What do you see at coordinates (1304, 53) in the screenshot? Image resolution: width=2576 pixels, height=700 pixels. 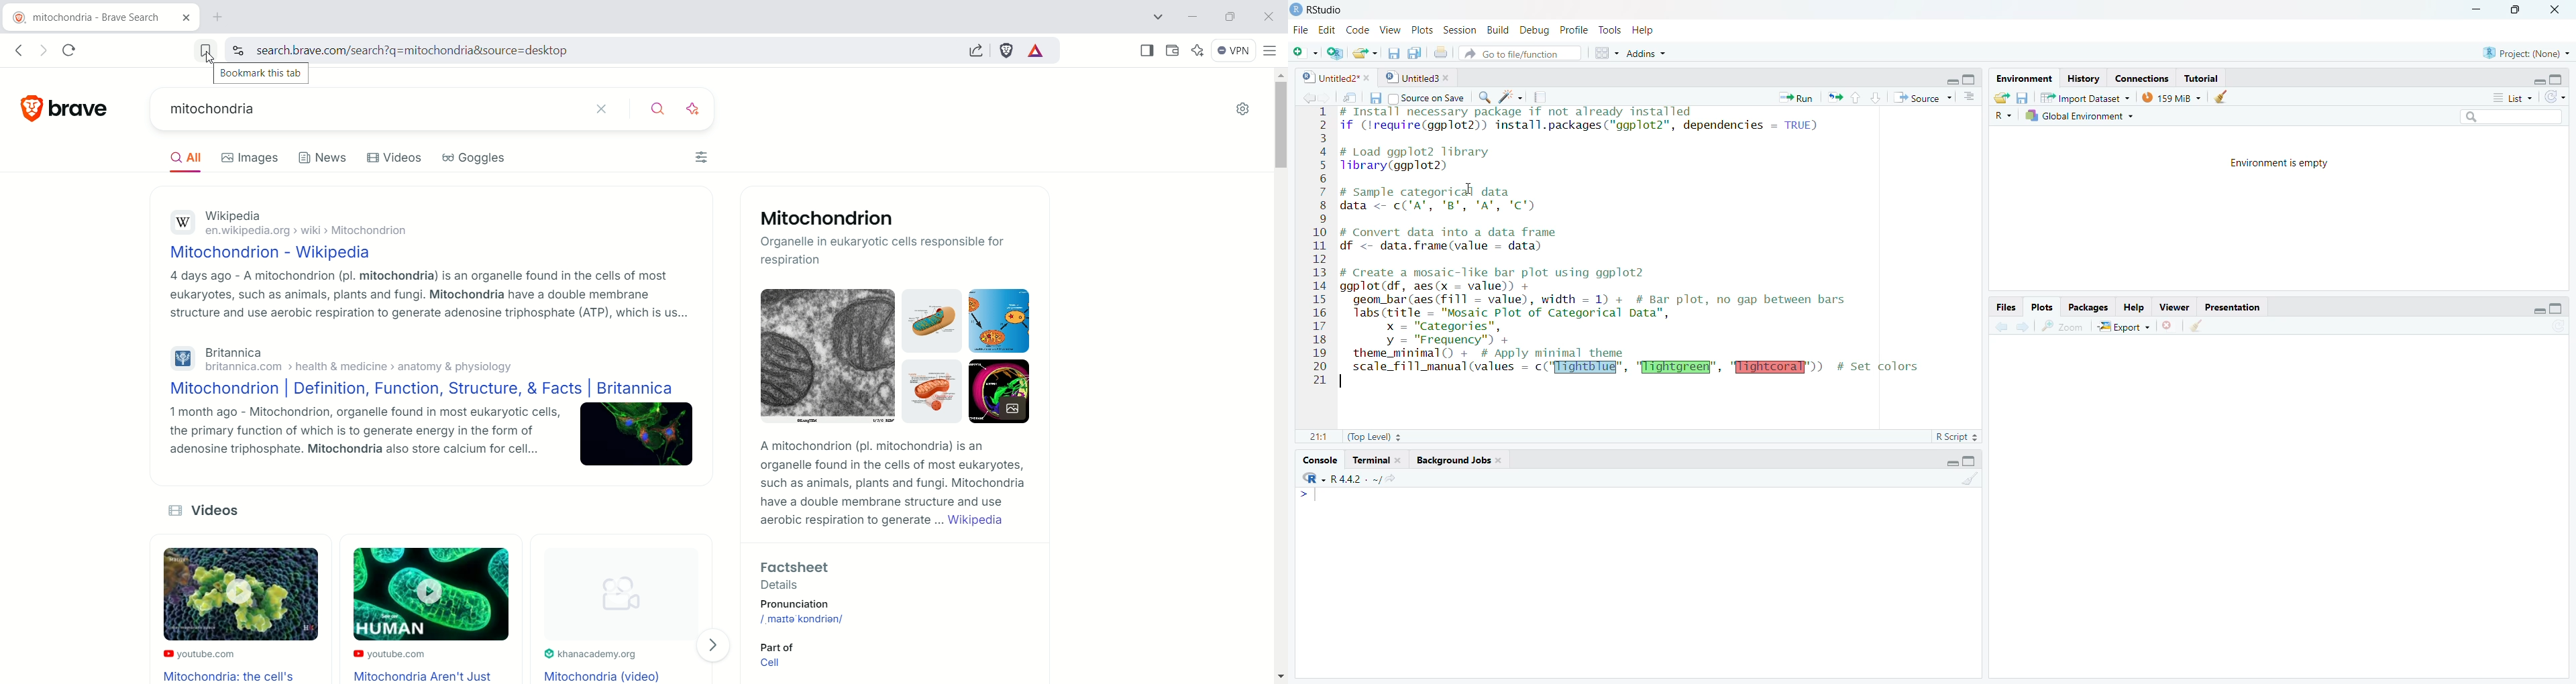 I see `New file` at bounding box center [1304, 53].